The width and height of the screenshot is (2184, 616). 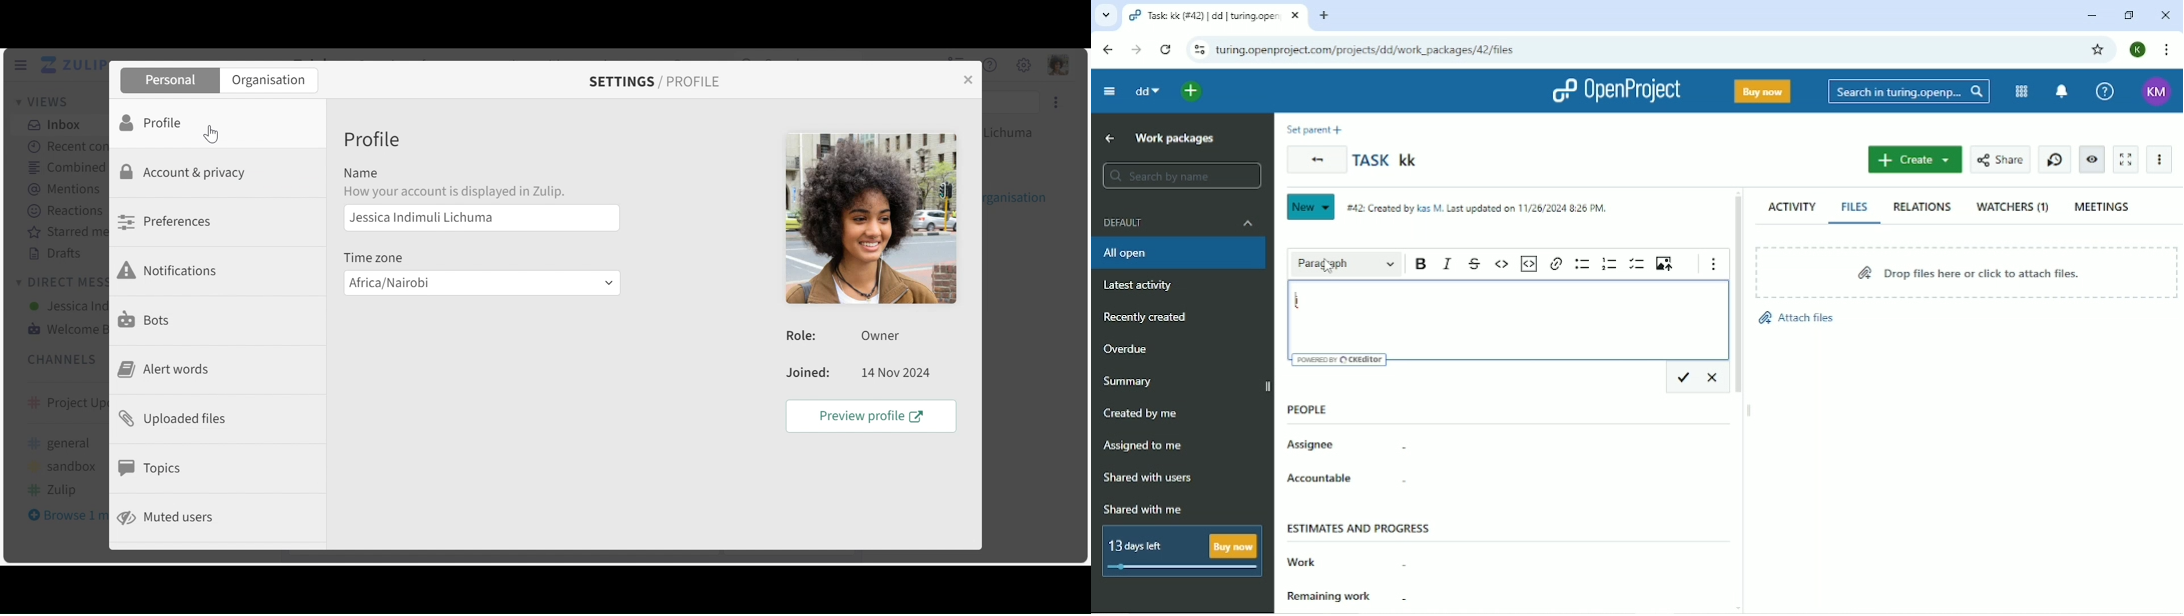 I want to click on Up, so click(x=1110, y=139).